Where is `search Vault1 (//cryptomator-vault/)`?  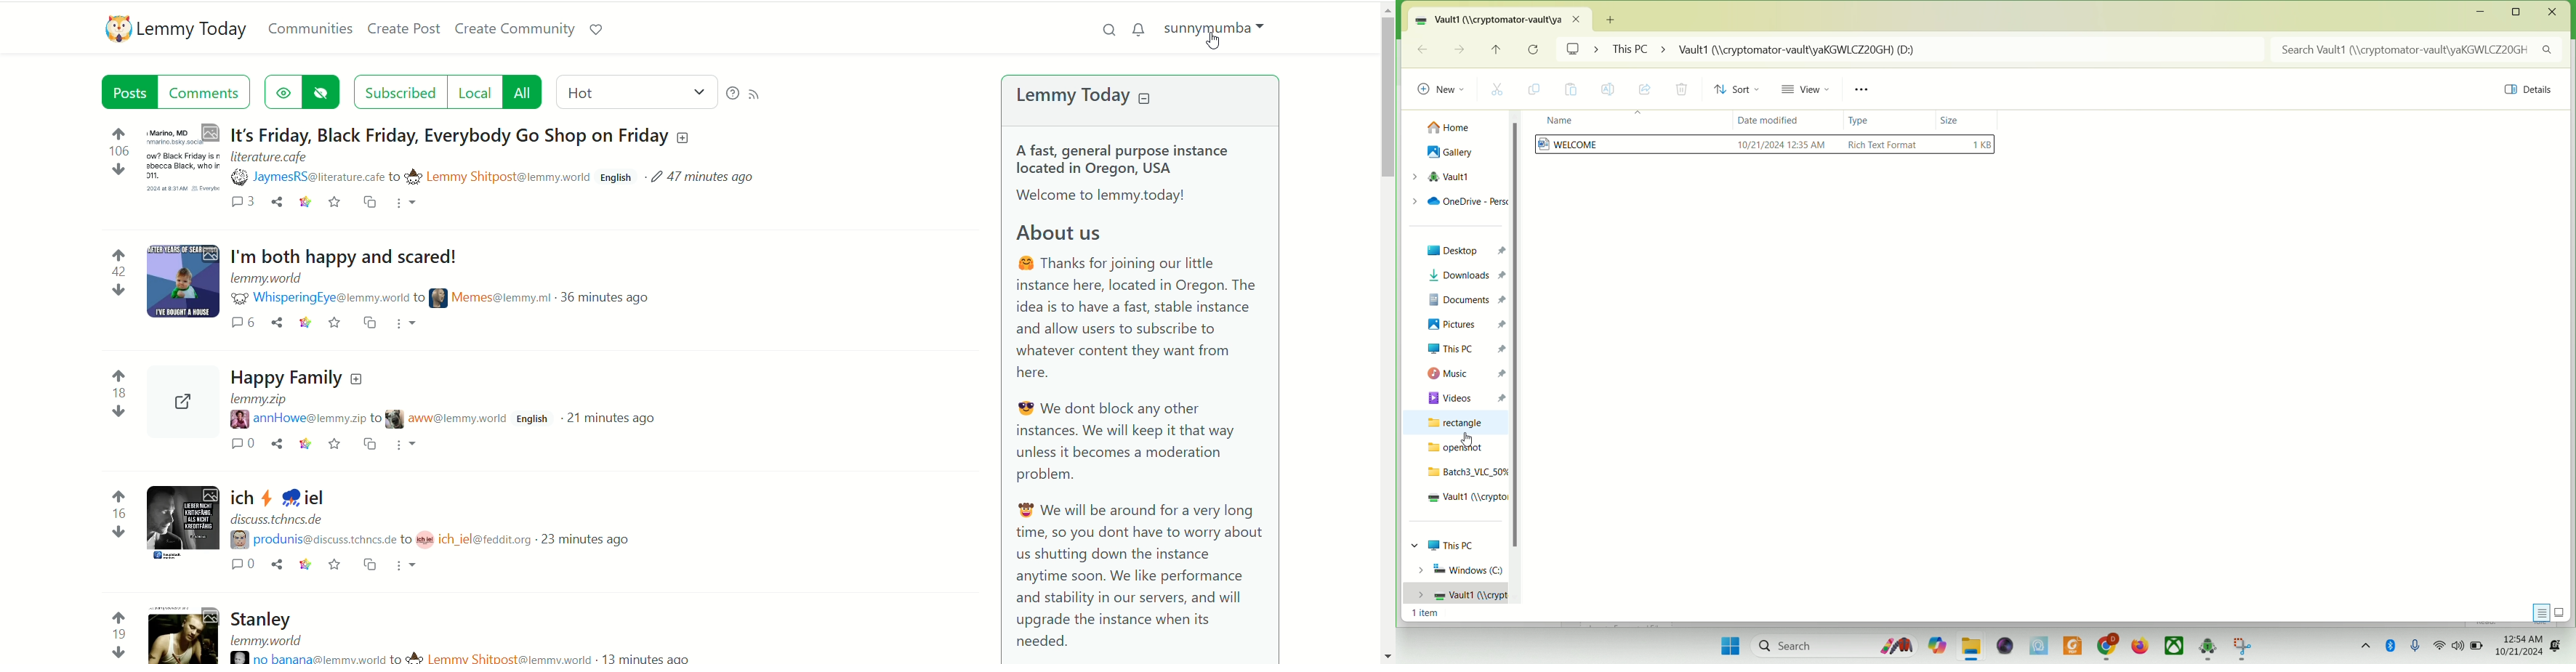 search Vault1 (//cryptomator-vault/) is located at coordinates (2420, 50).